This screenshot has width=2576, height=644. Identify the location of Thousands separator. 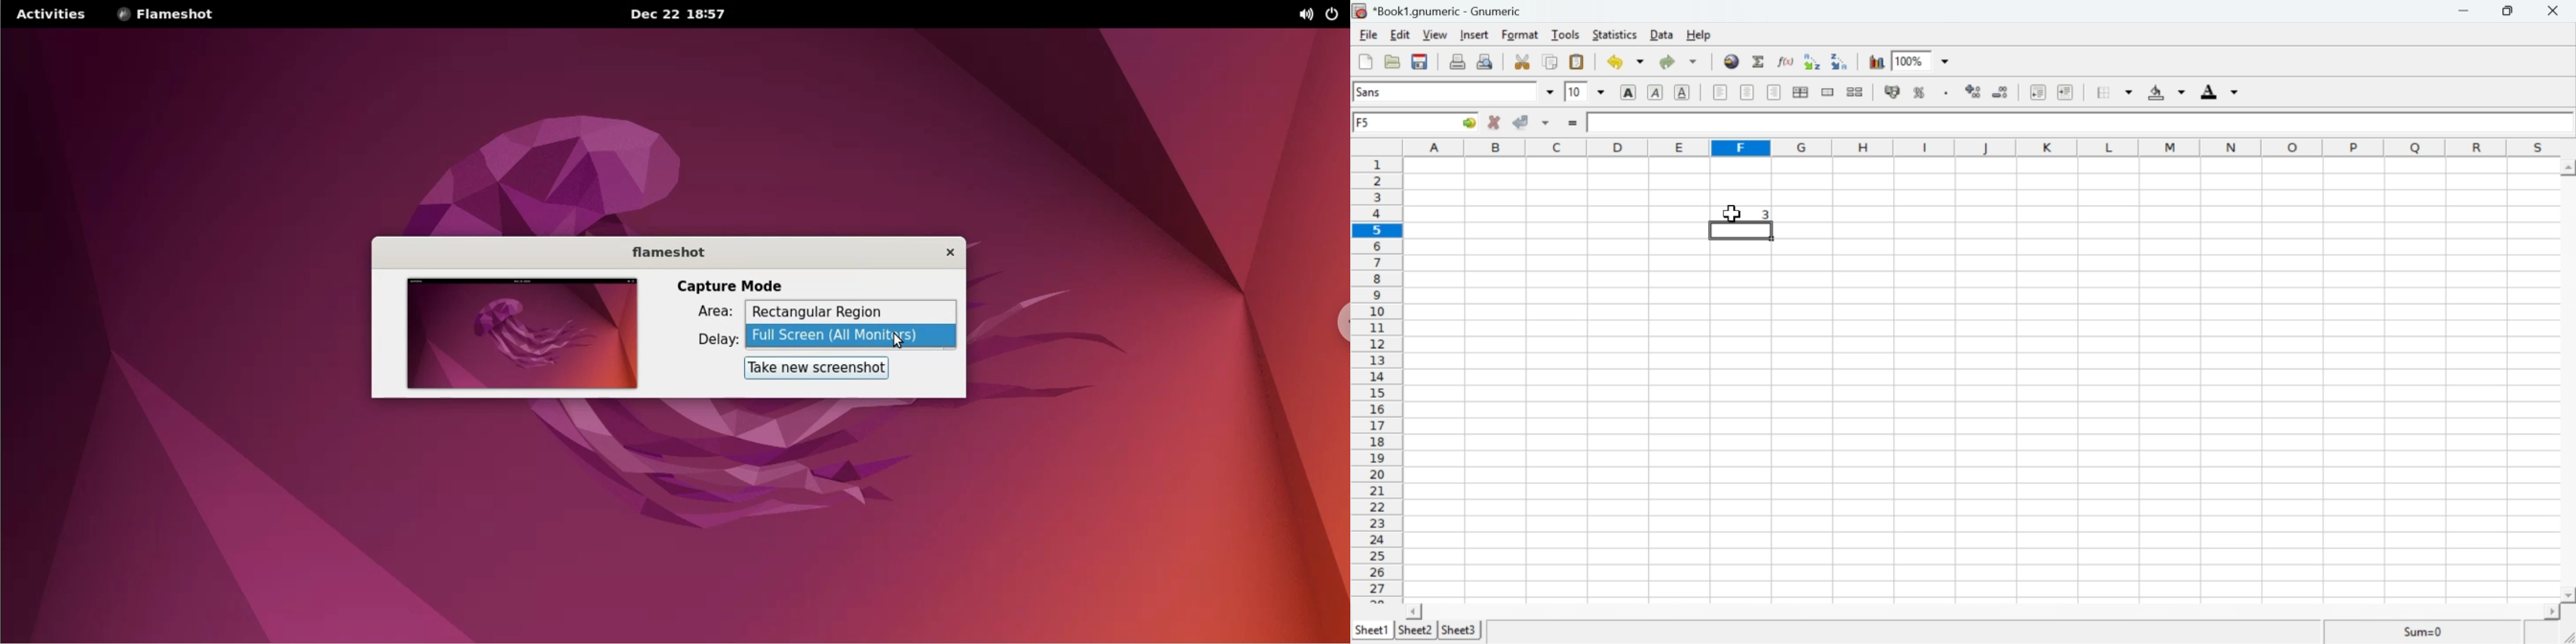
(1944, 90).